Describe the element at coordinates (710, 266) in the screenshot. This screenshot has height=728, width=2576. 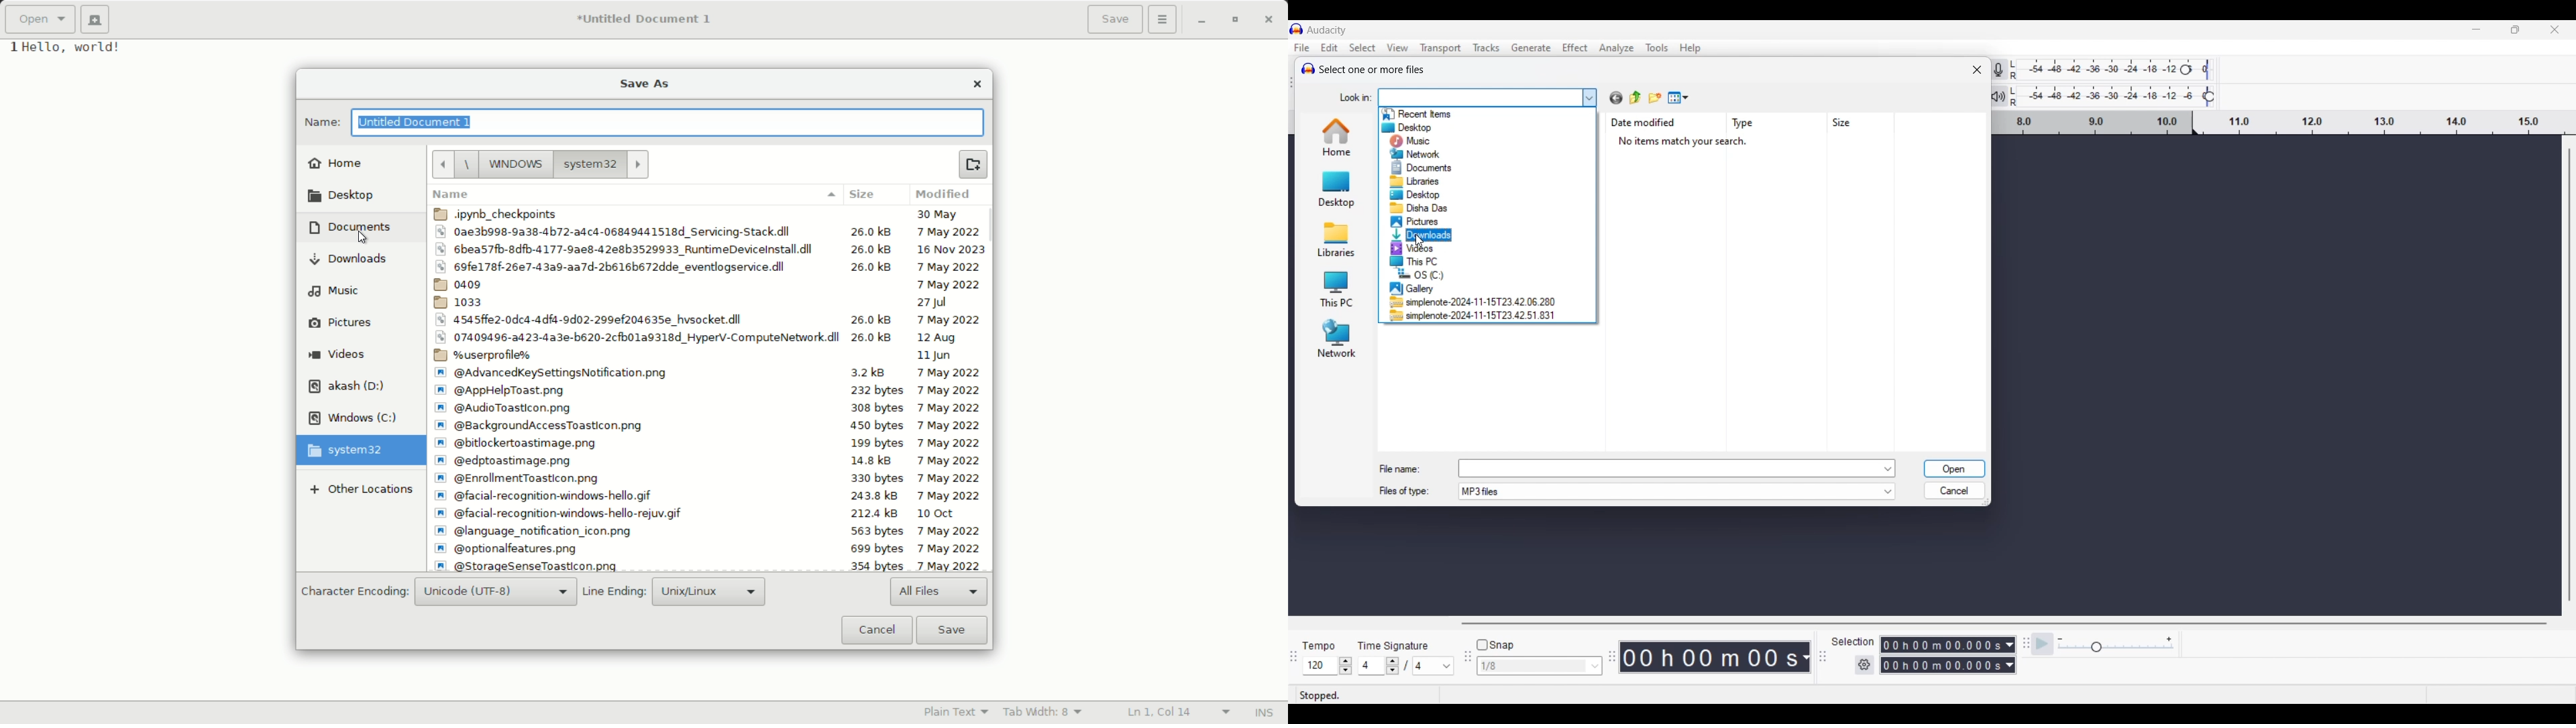
I see `File` at that location.